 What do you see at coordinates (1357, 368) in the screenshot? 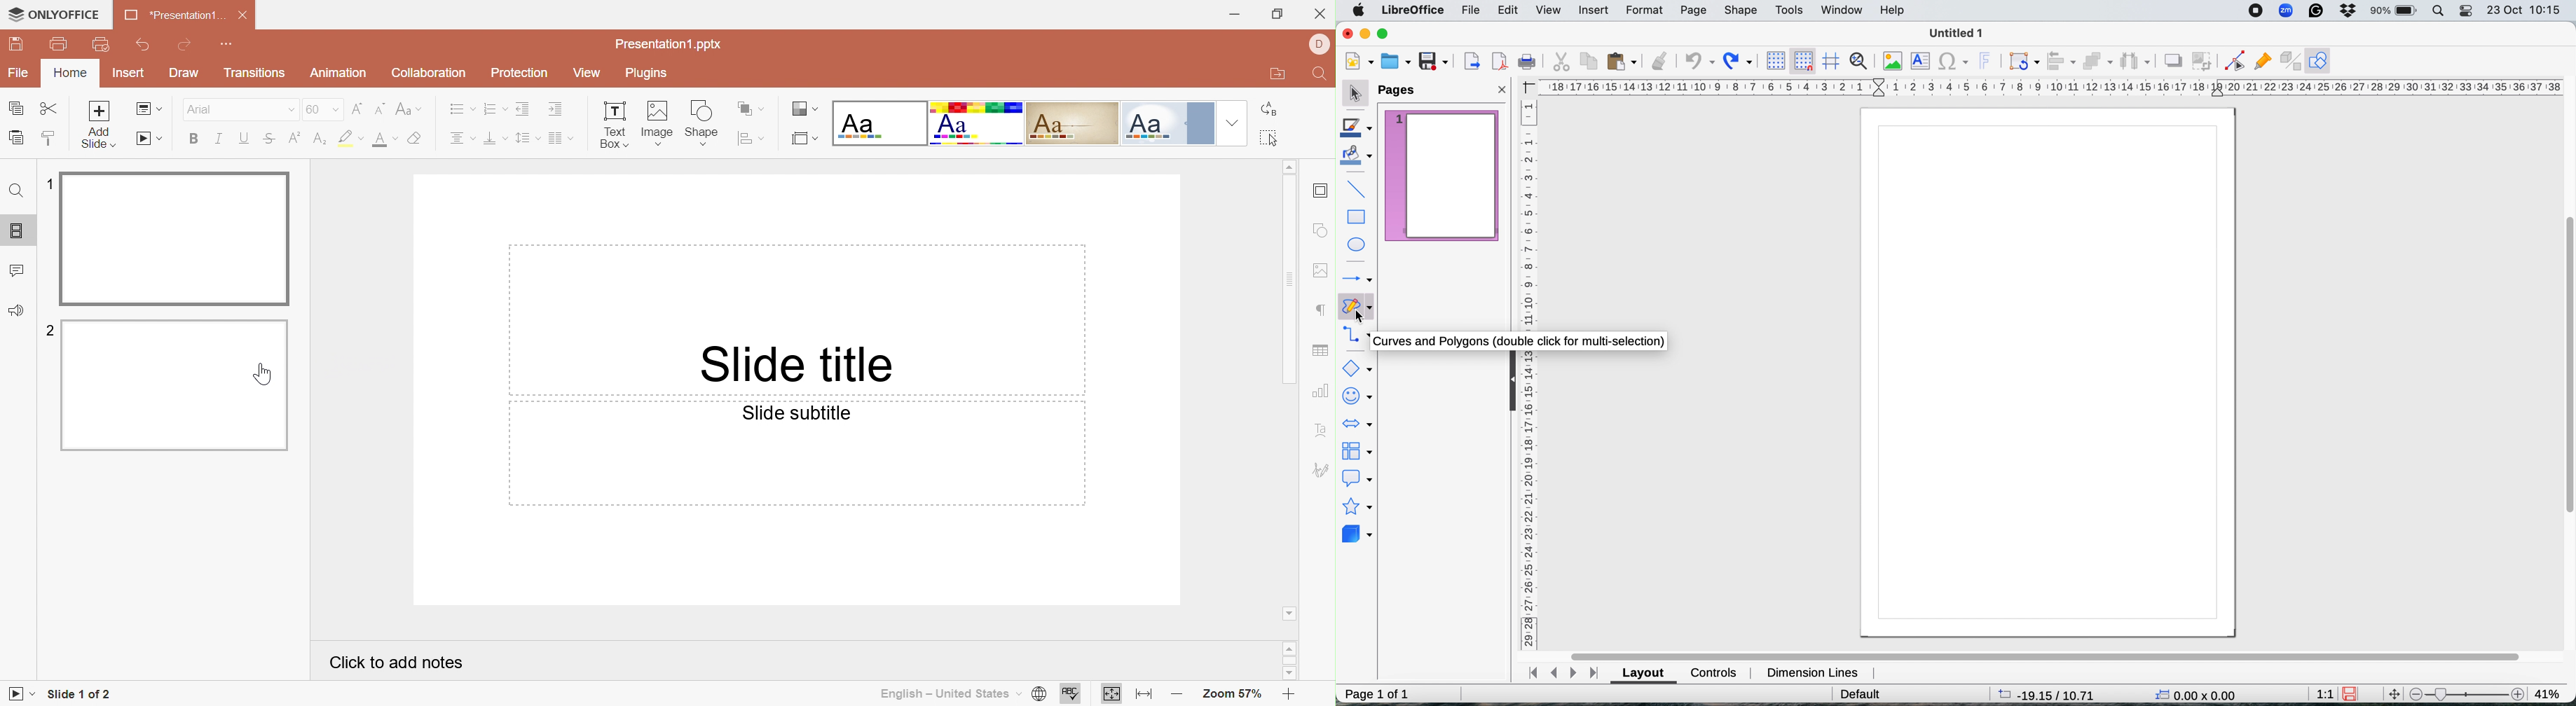
I see `basic shapes` at bounding box center [1357, 368].